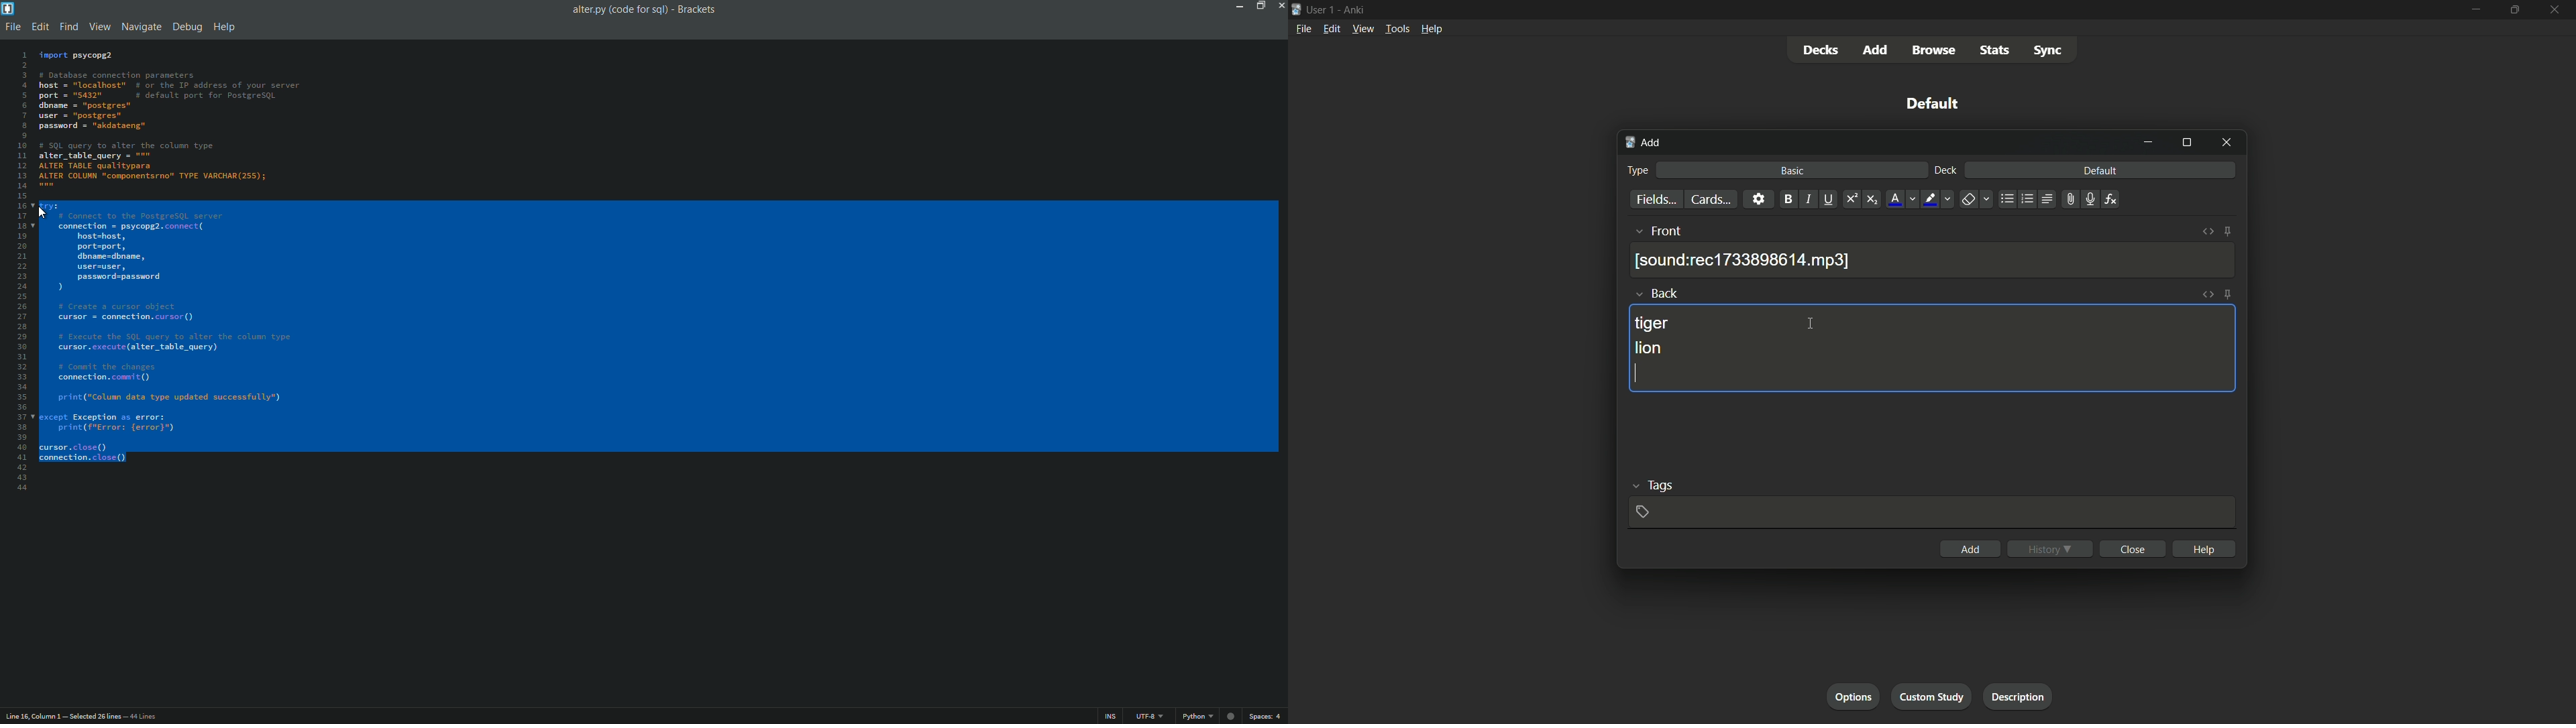 The image size is (2576, 728). I want to click on add, so click(1643, 143).